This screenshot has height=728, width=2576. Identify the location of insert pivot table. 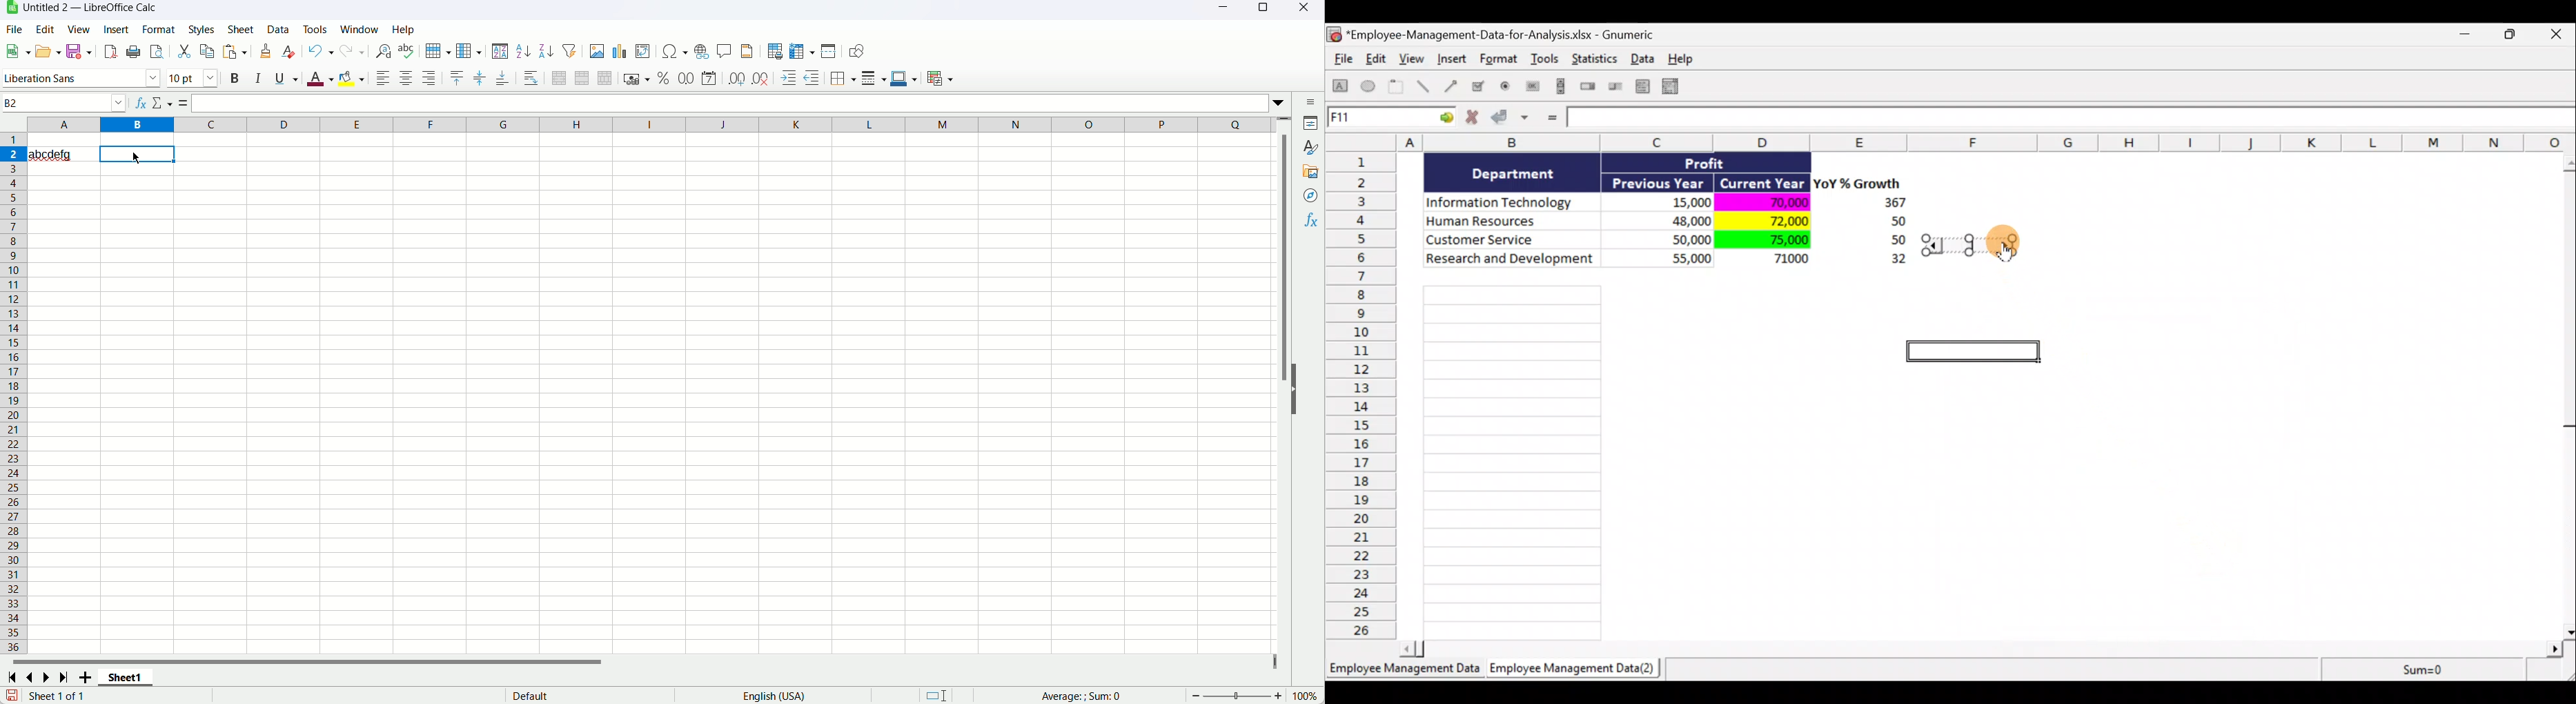
(641, 51).